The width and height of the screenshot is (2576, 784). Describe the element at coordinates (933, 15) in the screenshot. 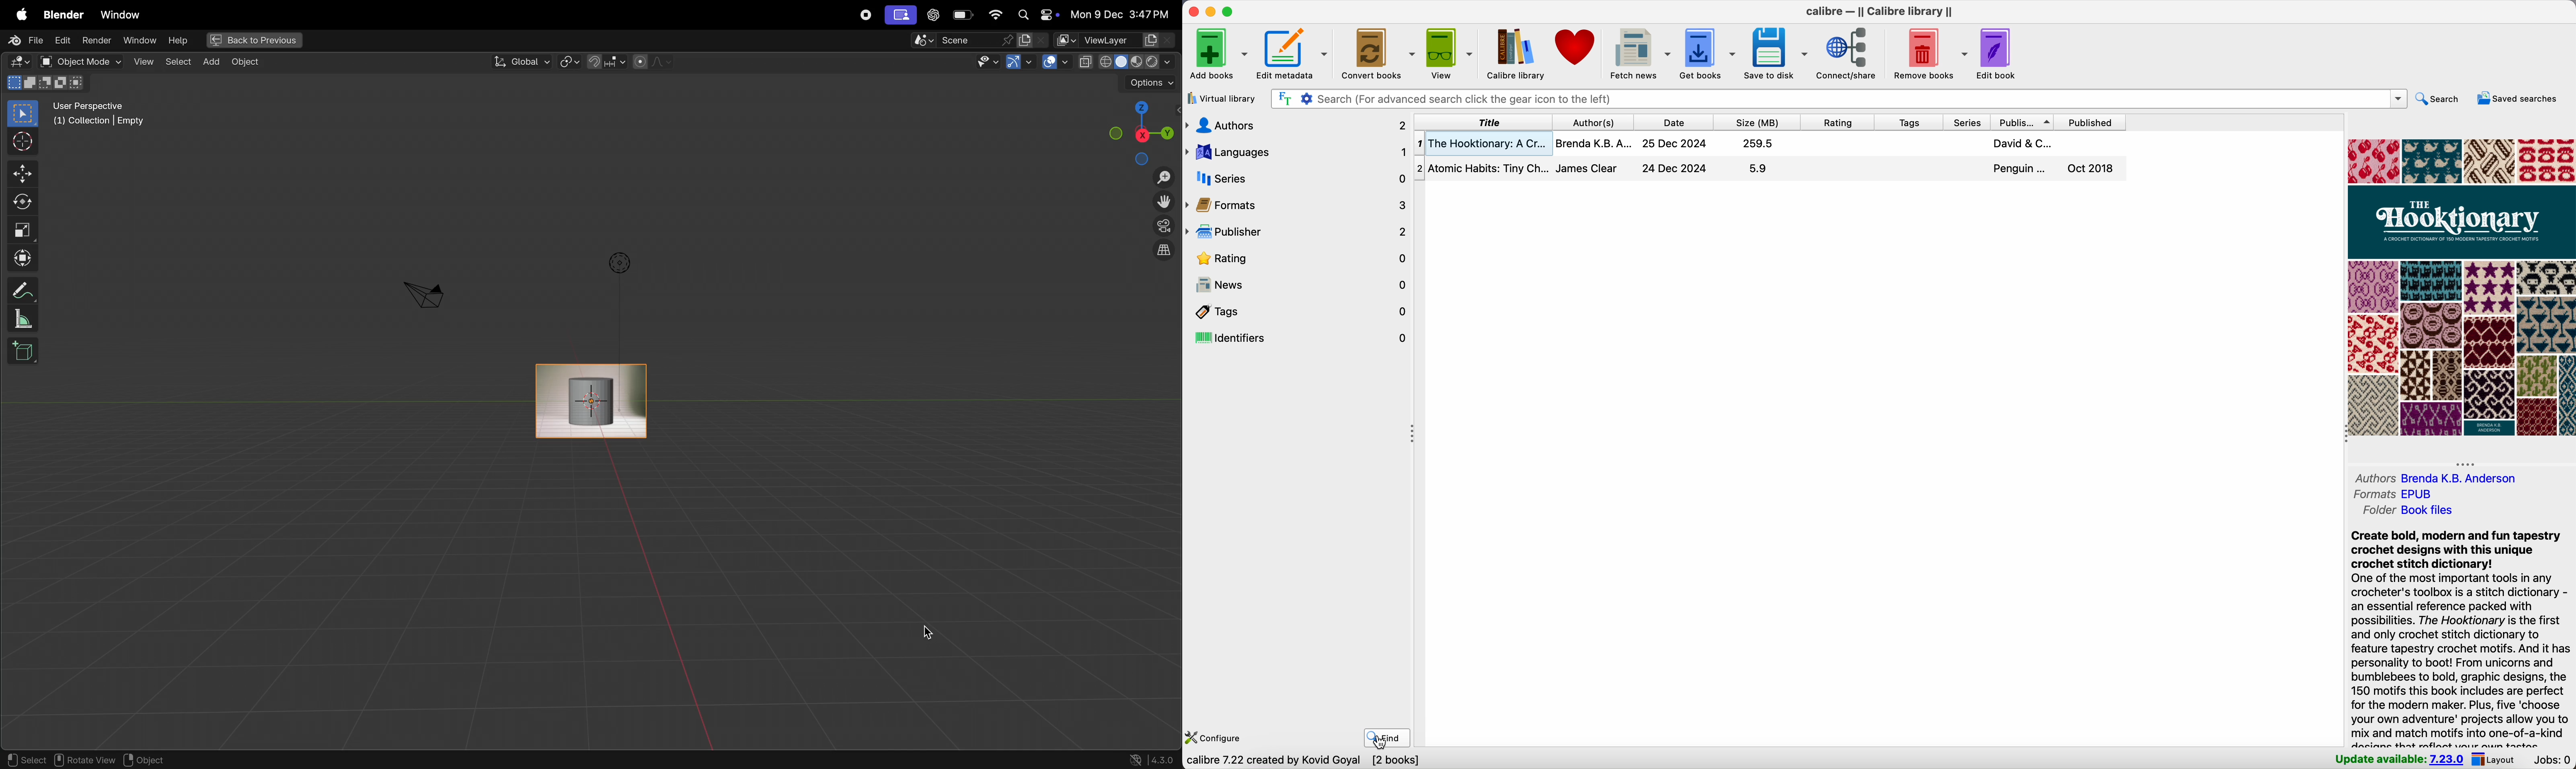

I see `chatgpt` at that location.